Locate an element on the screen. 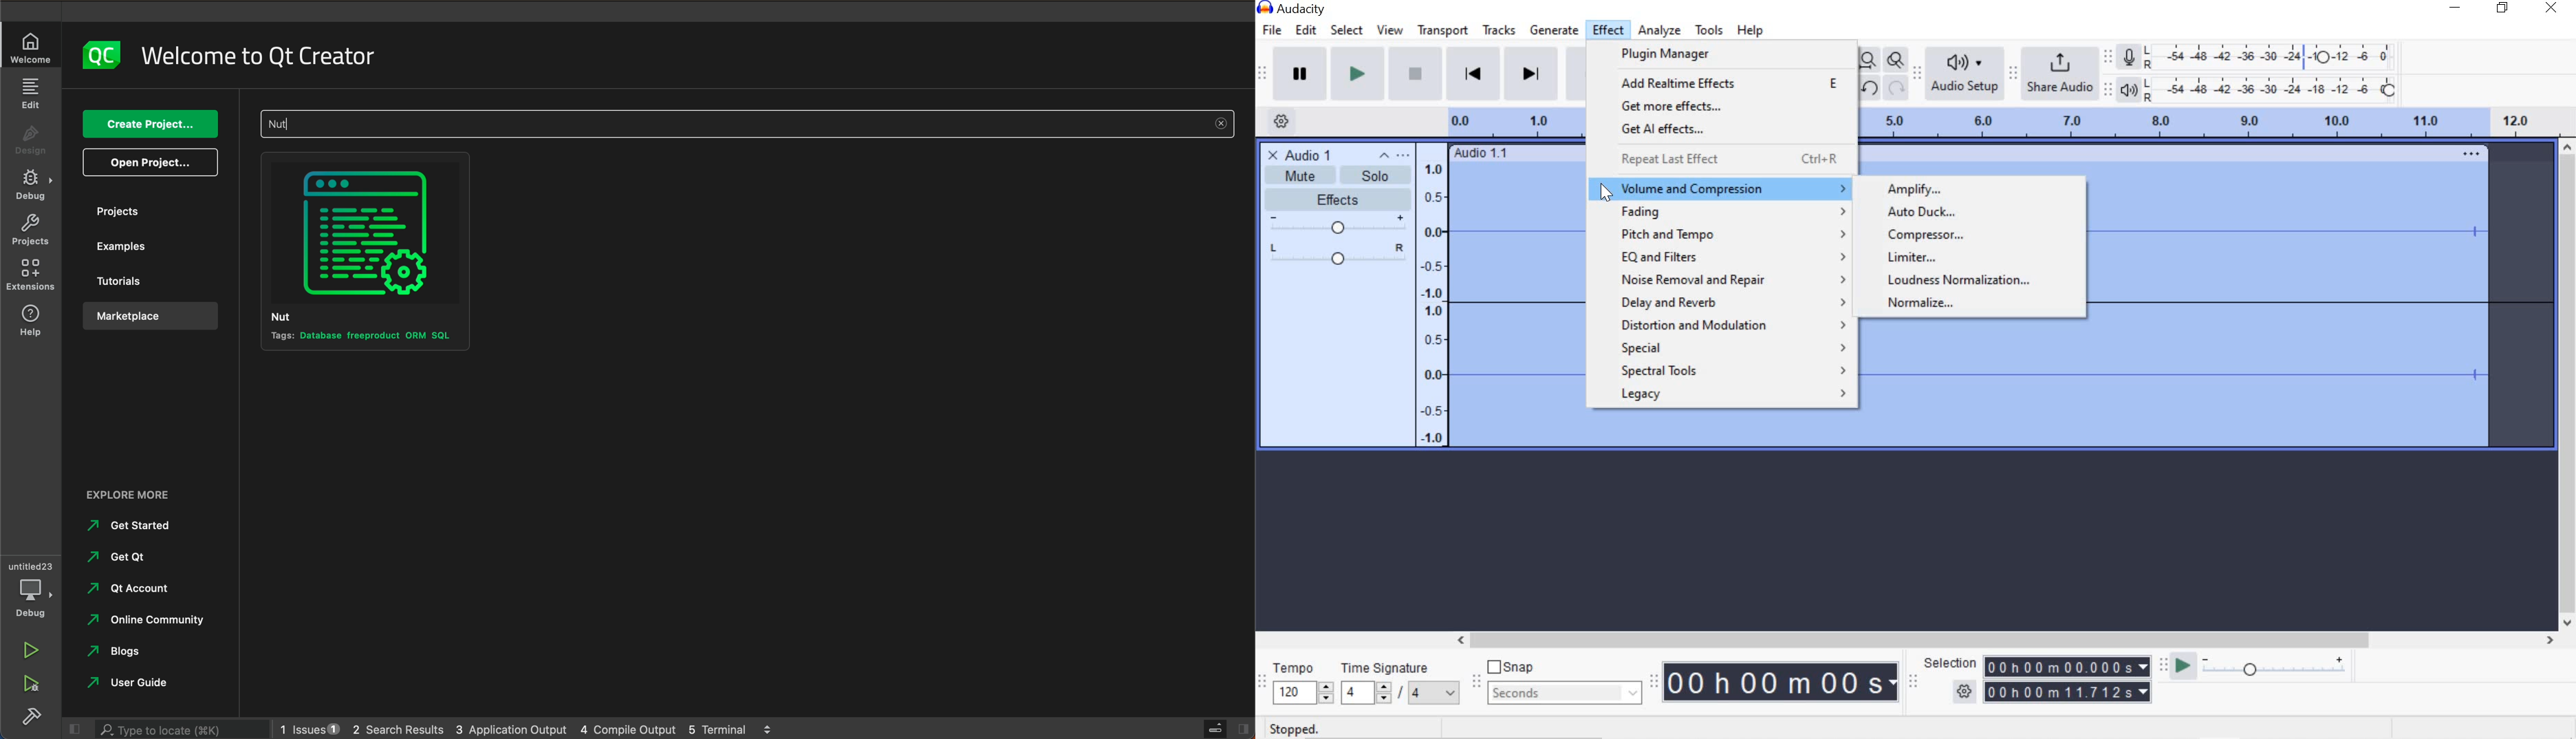  Fading is located at coordinates (1728, 211).